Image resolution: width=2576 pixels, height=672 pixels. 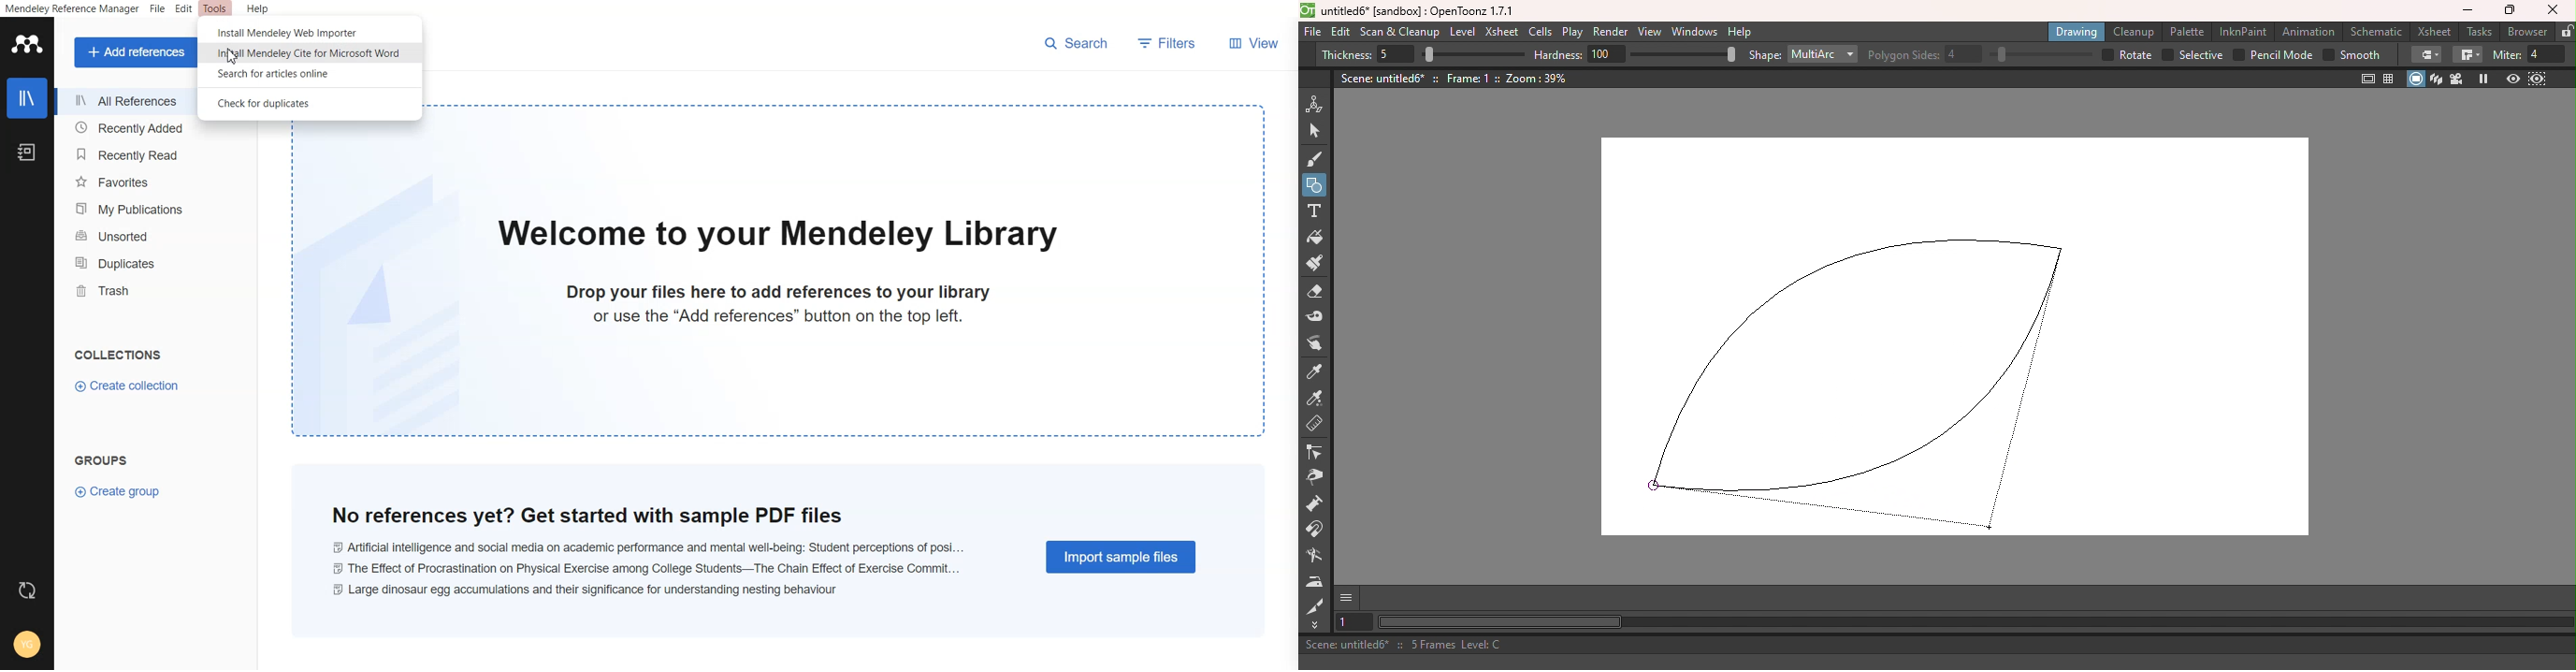 What do you see at coordinates (308, 76) in the screenshot?
I see `Search for article online` at bounding box center [308, 76].